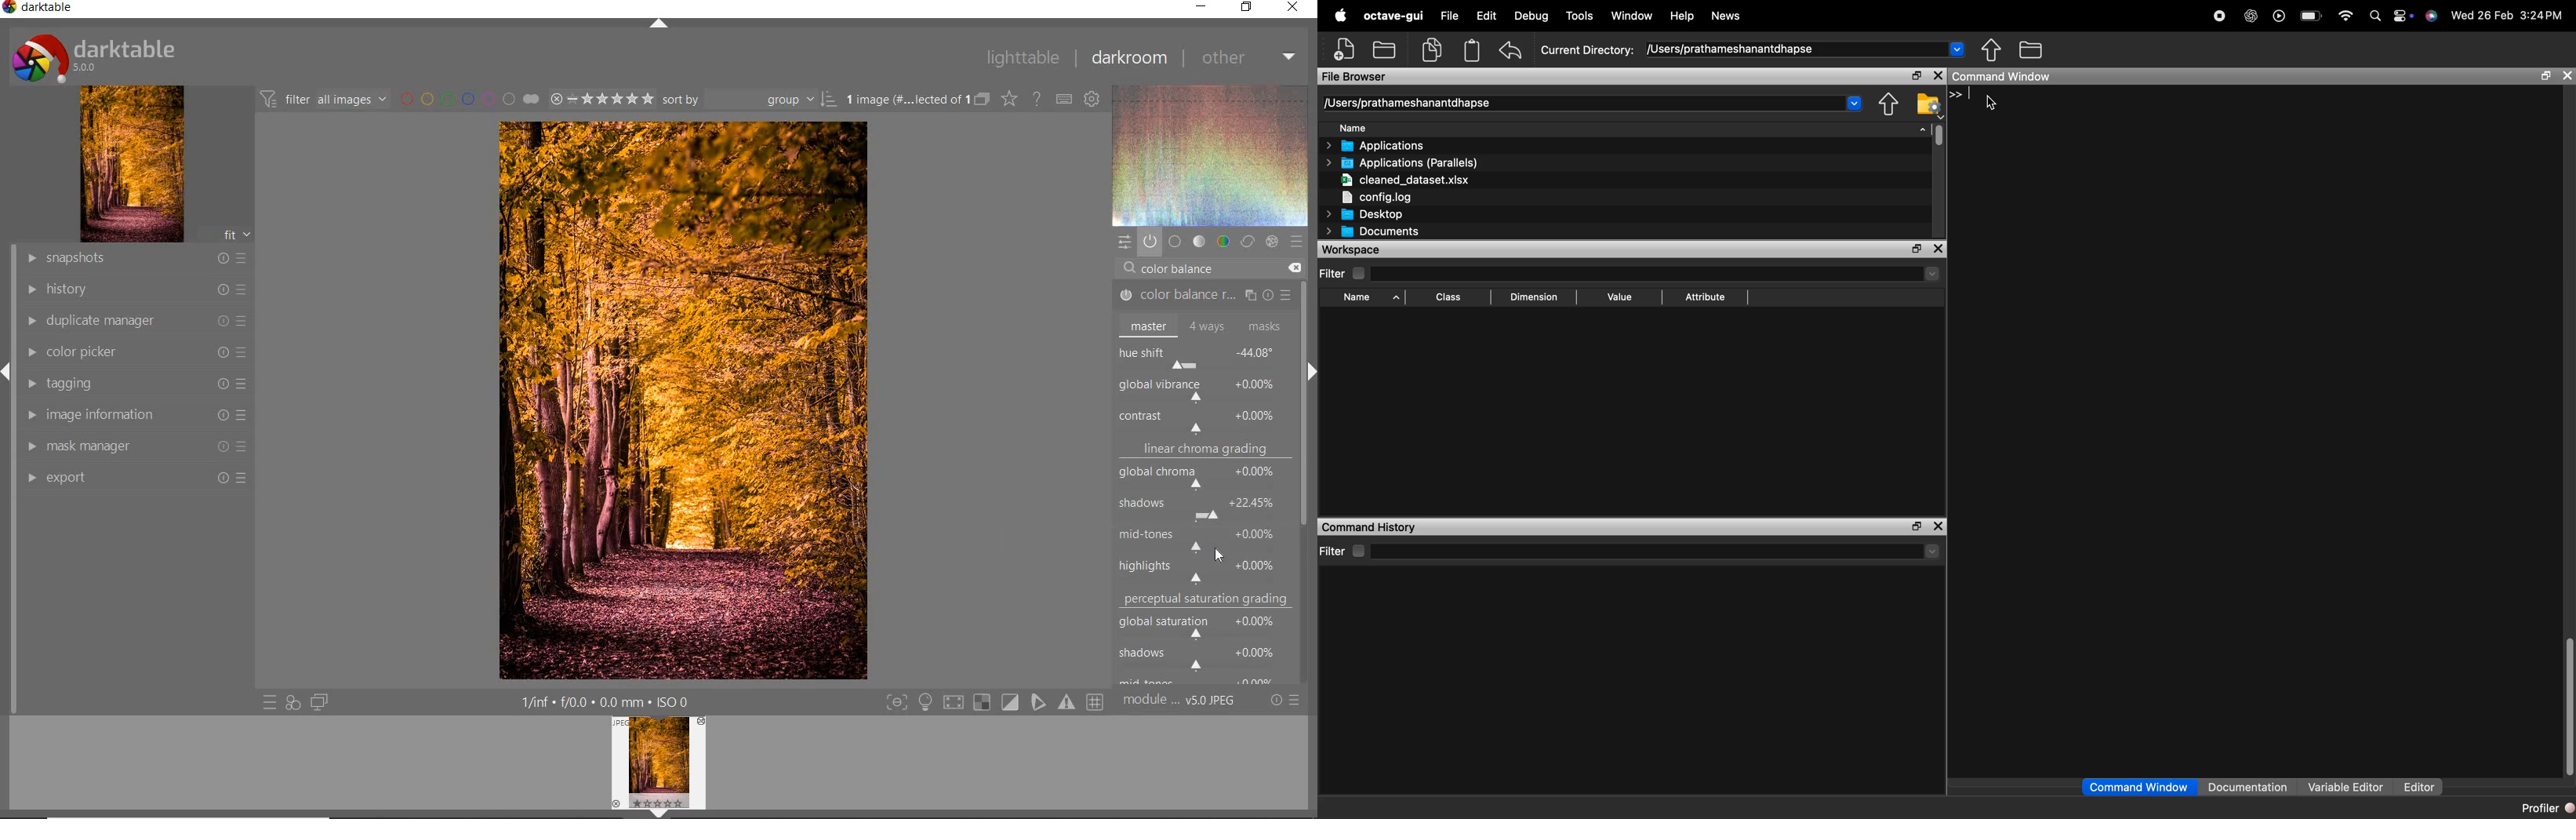  What do you see at coordinates (1642, 272) in the screenshot?
I see `search box` at bounding box center [1642, 272].